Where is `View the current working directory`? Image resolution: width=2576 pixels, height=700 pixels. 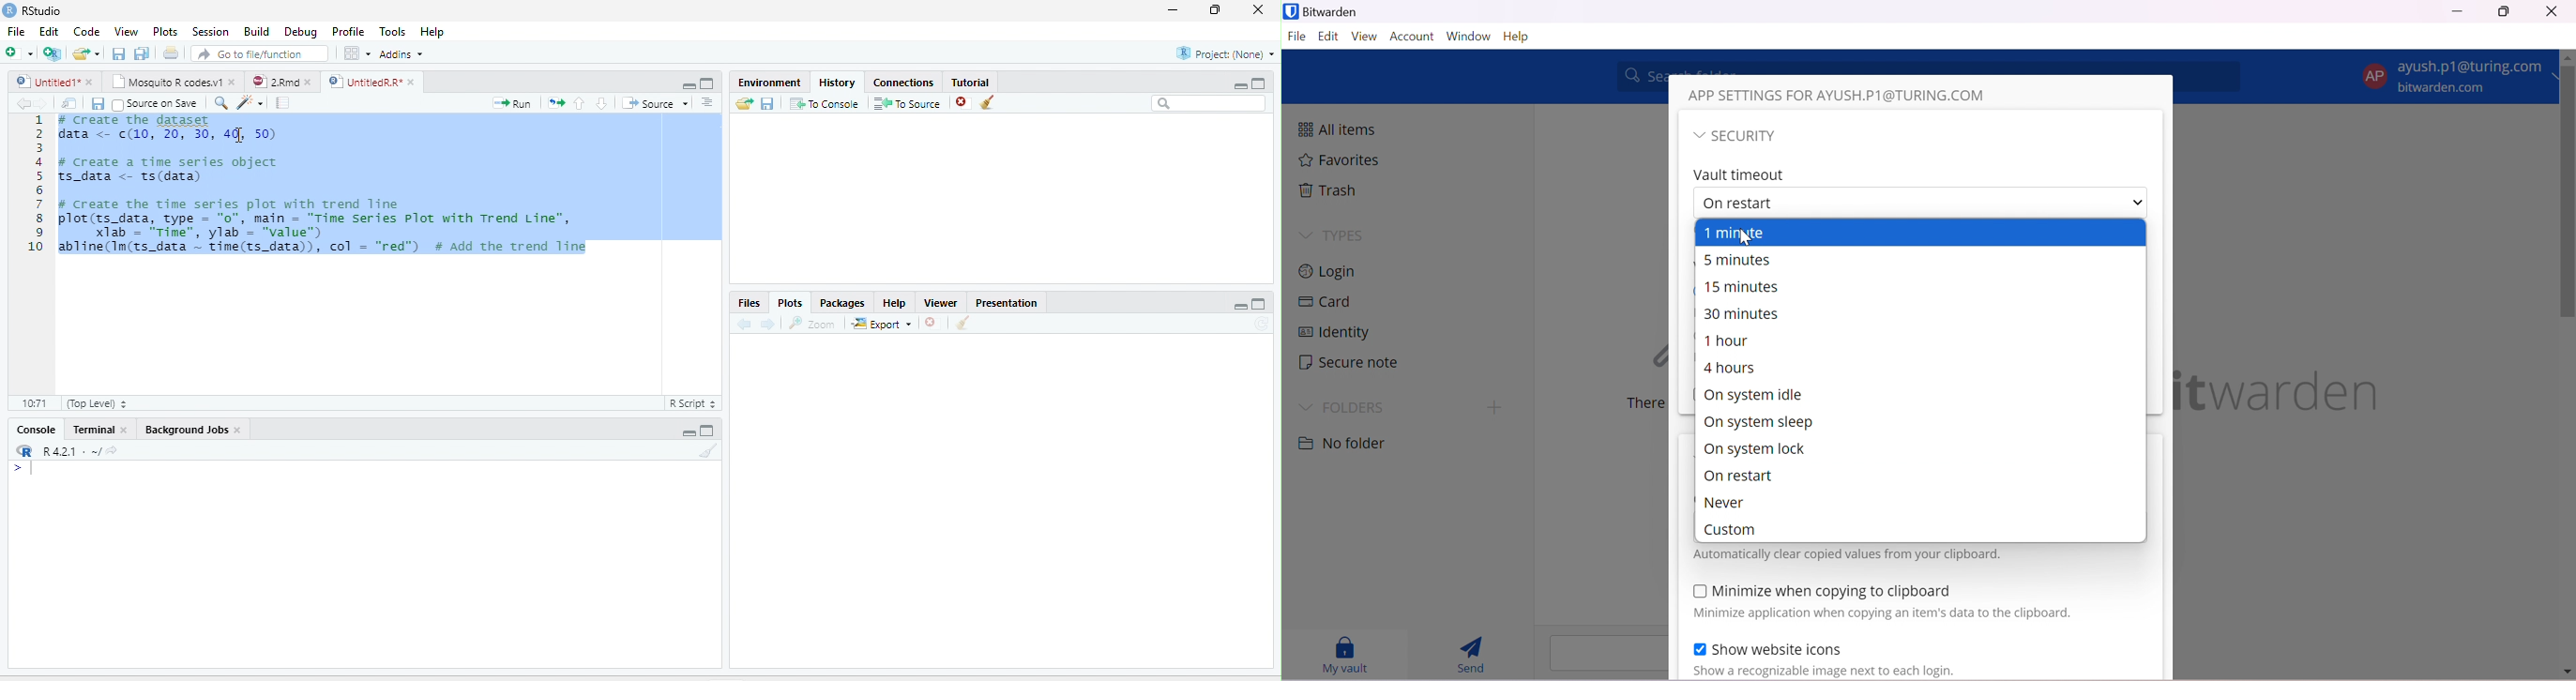 View the current working directory is located at coordinates (113, 449).